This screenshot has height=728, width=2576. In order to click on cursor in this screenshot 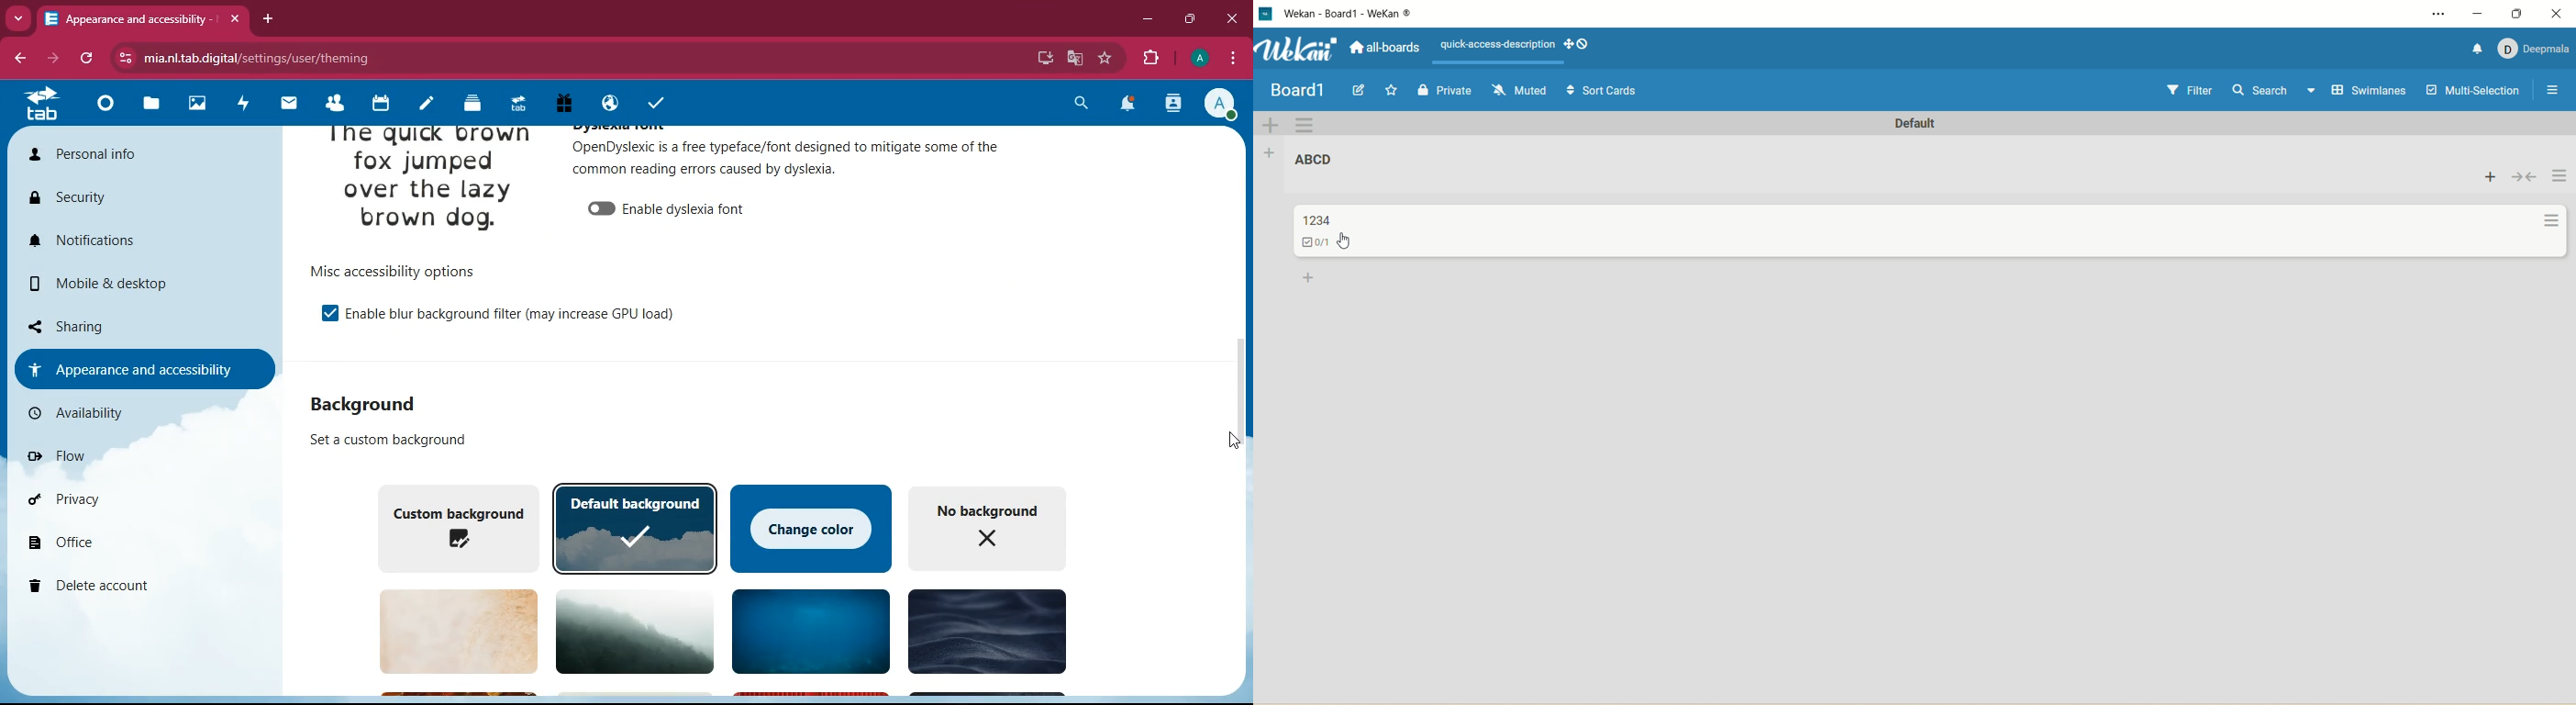, I will do `click(1350, 242)`.